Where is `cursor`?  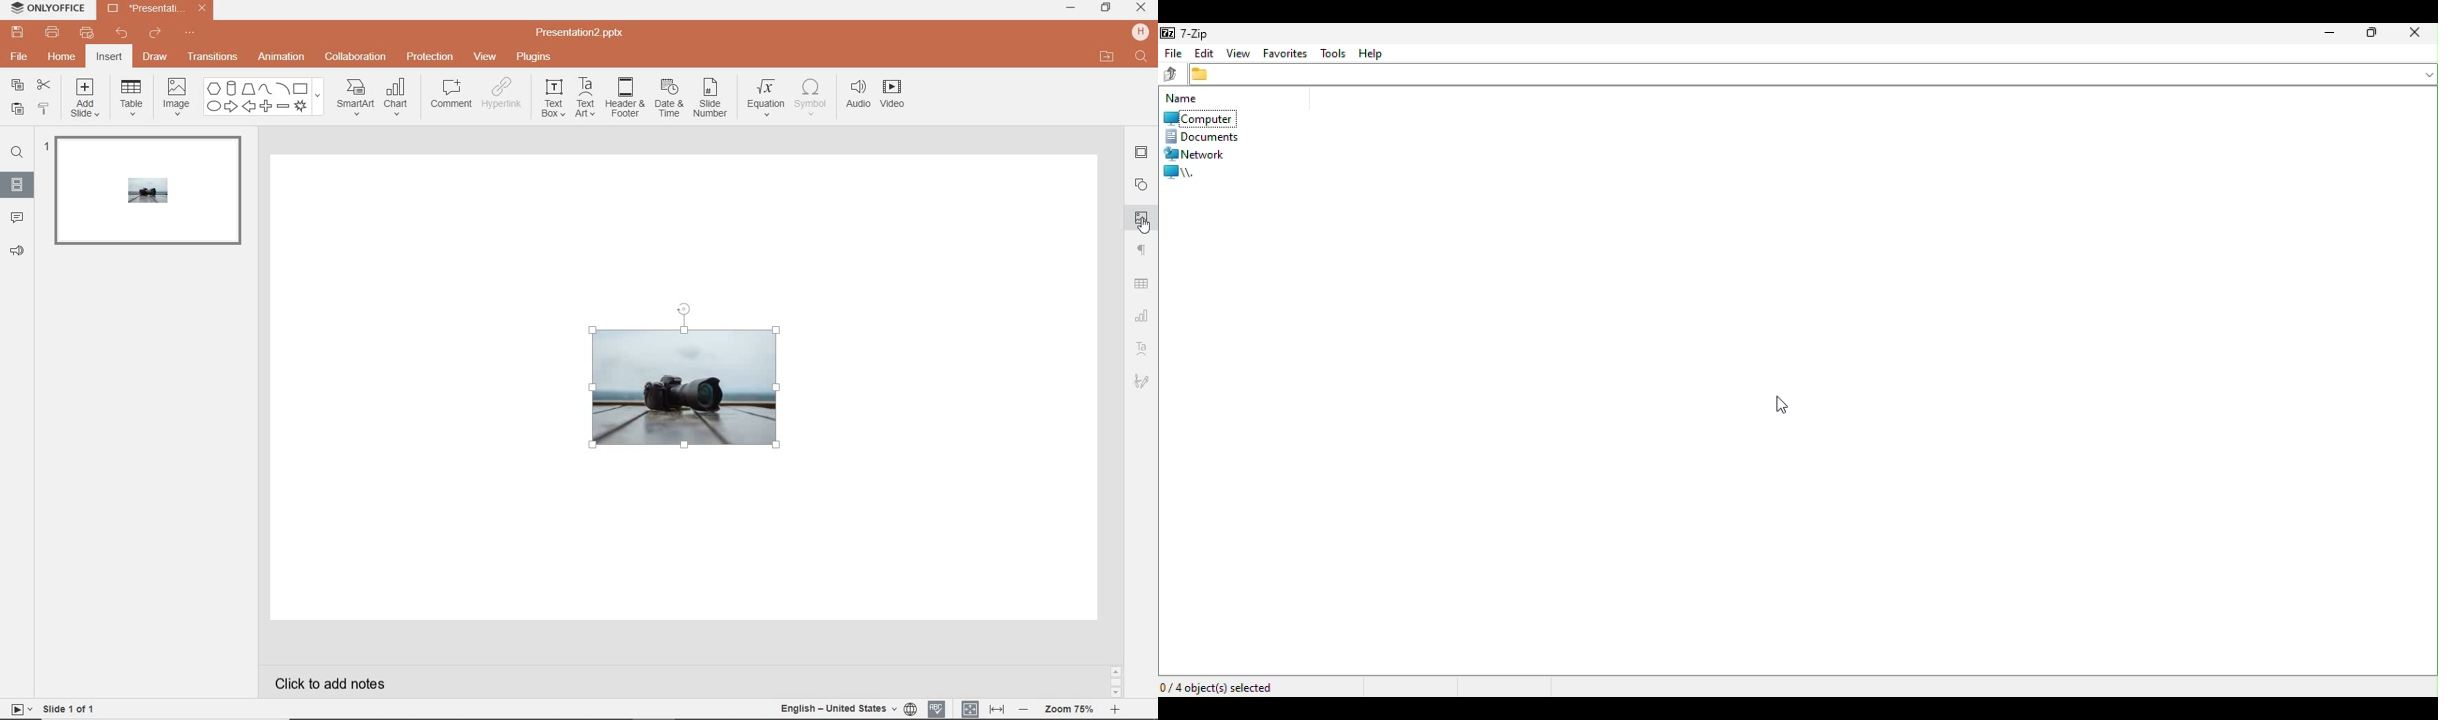
cursor is located at coordinates (1143, 226).